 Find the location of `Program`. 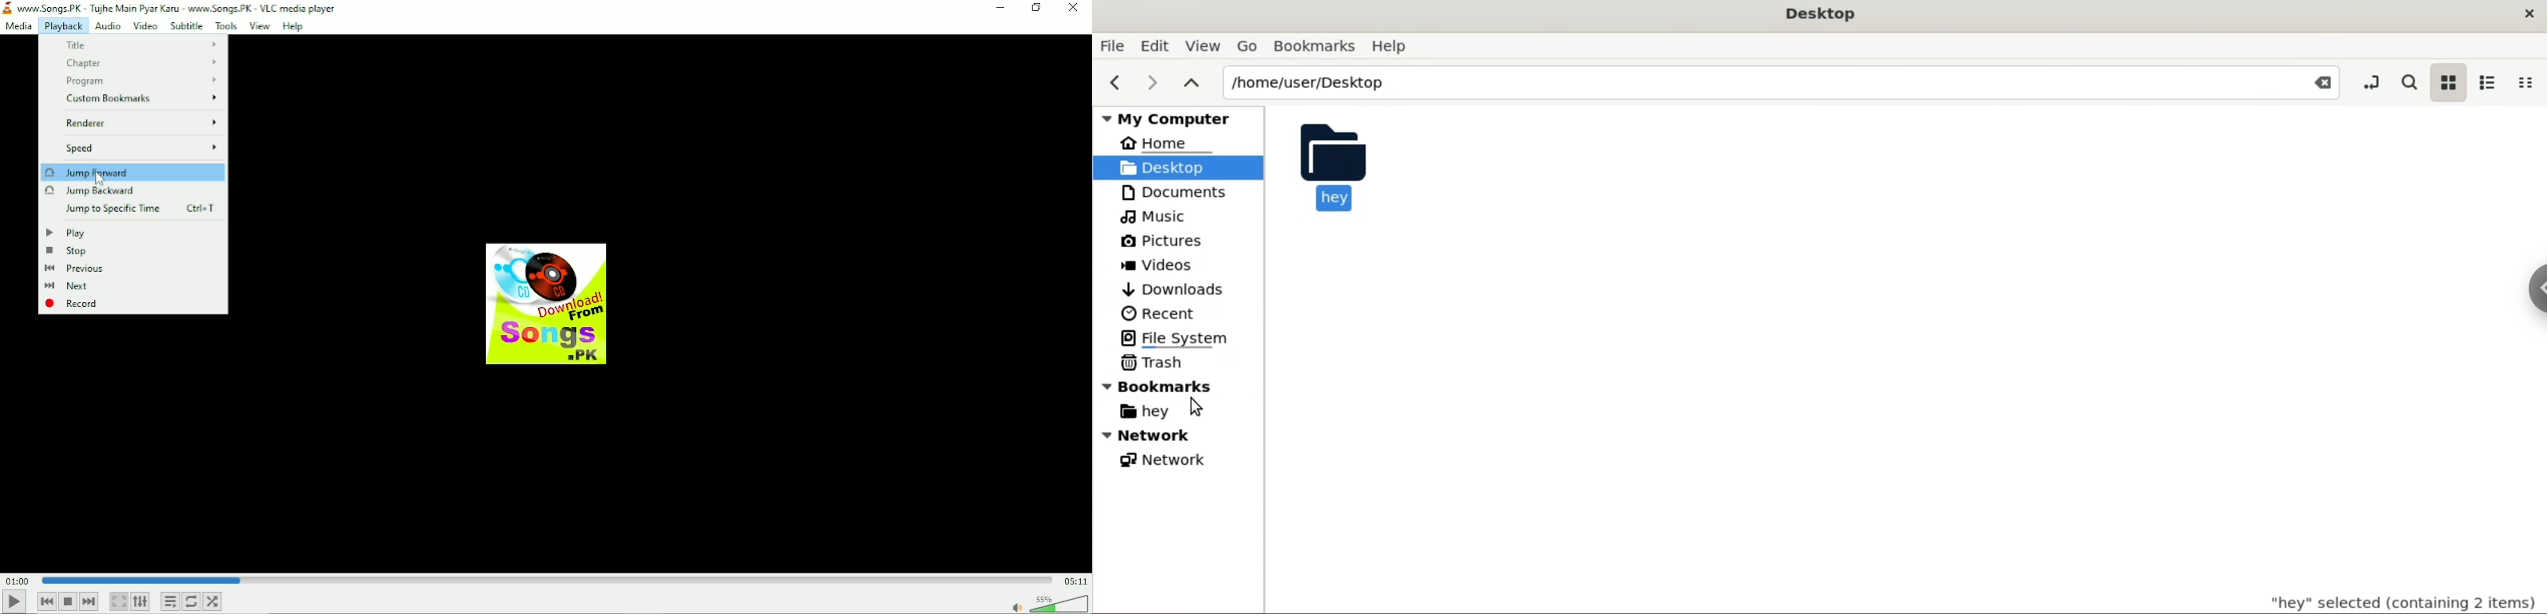

Program is located at coordinates (145, 82).